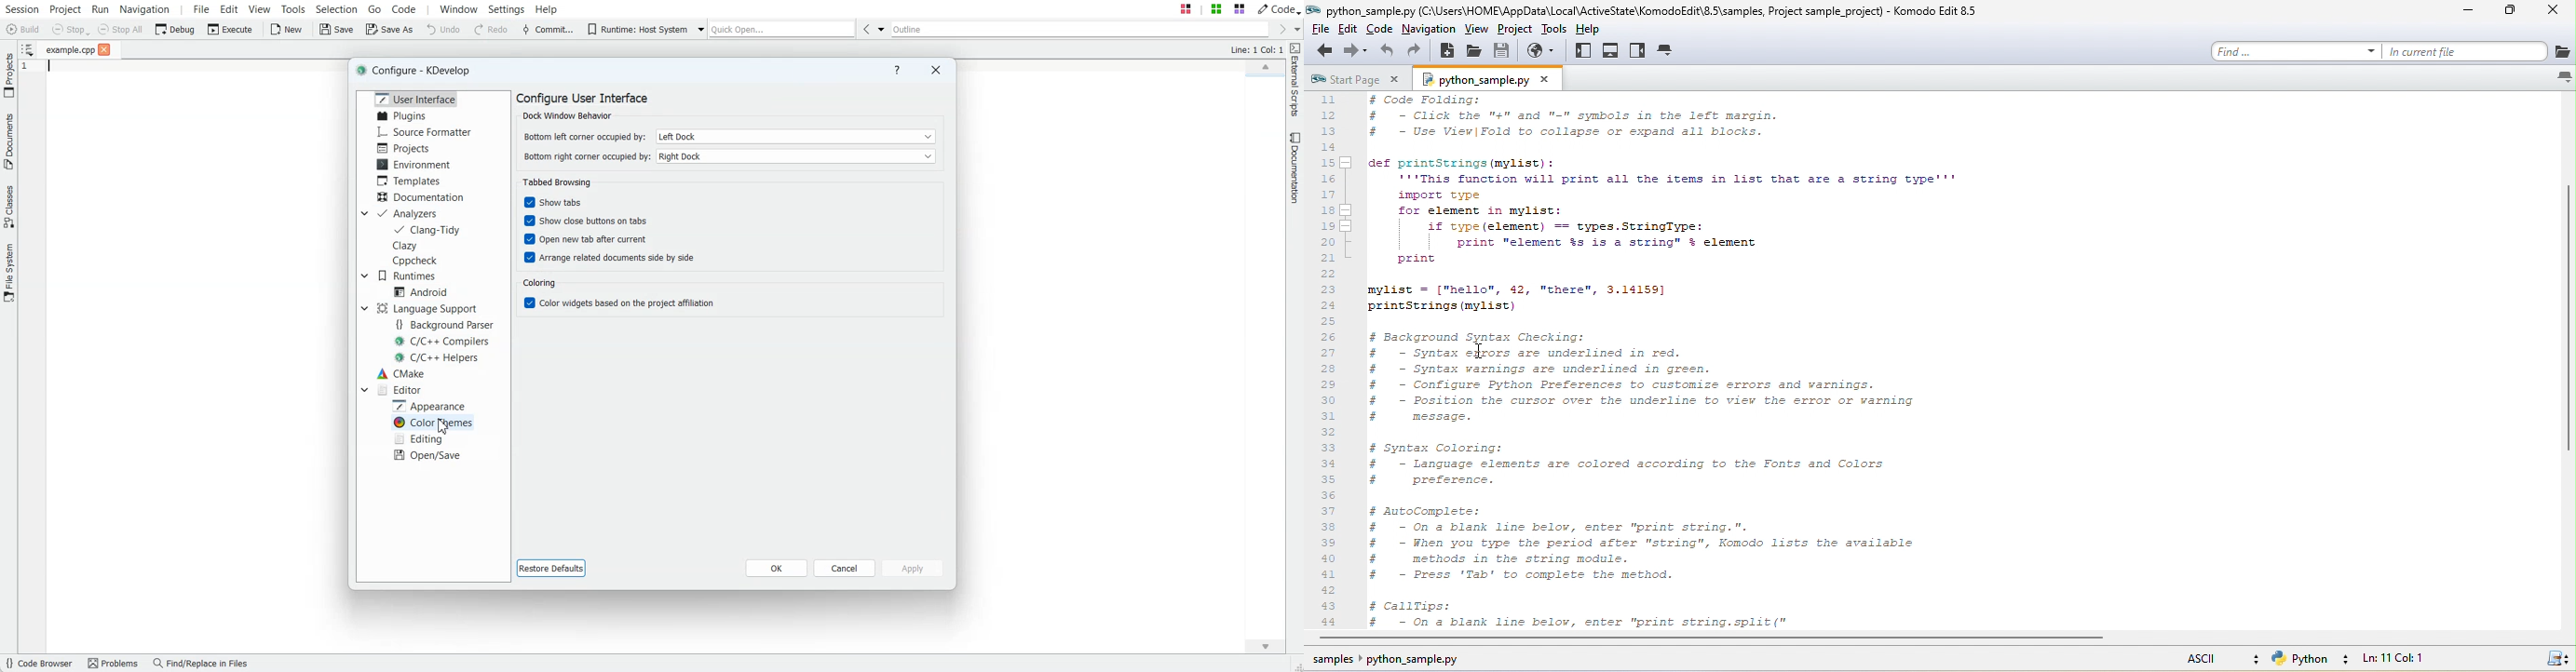  What do you see at coordinates (1079, 29) in the screenshot?
I see `Outline` at bounding box center [1079, 29].